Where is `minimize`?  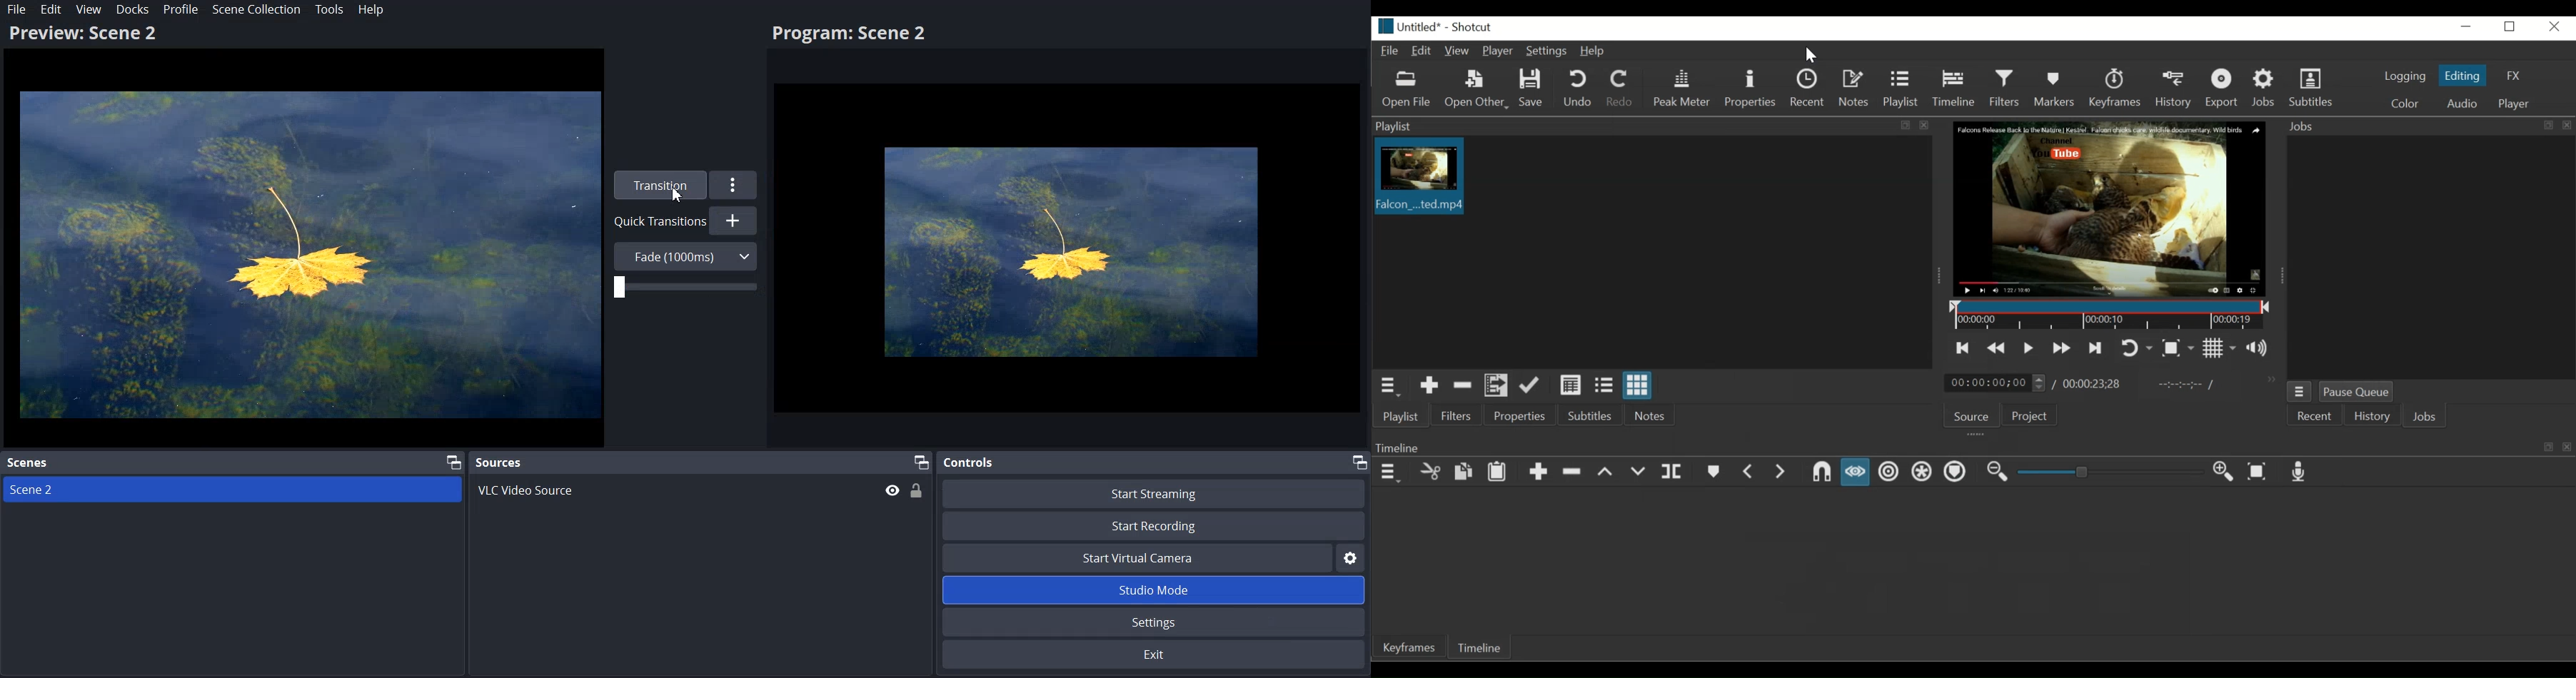
minimize is located at coordinates (2469, 27).